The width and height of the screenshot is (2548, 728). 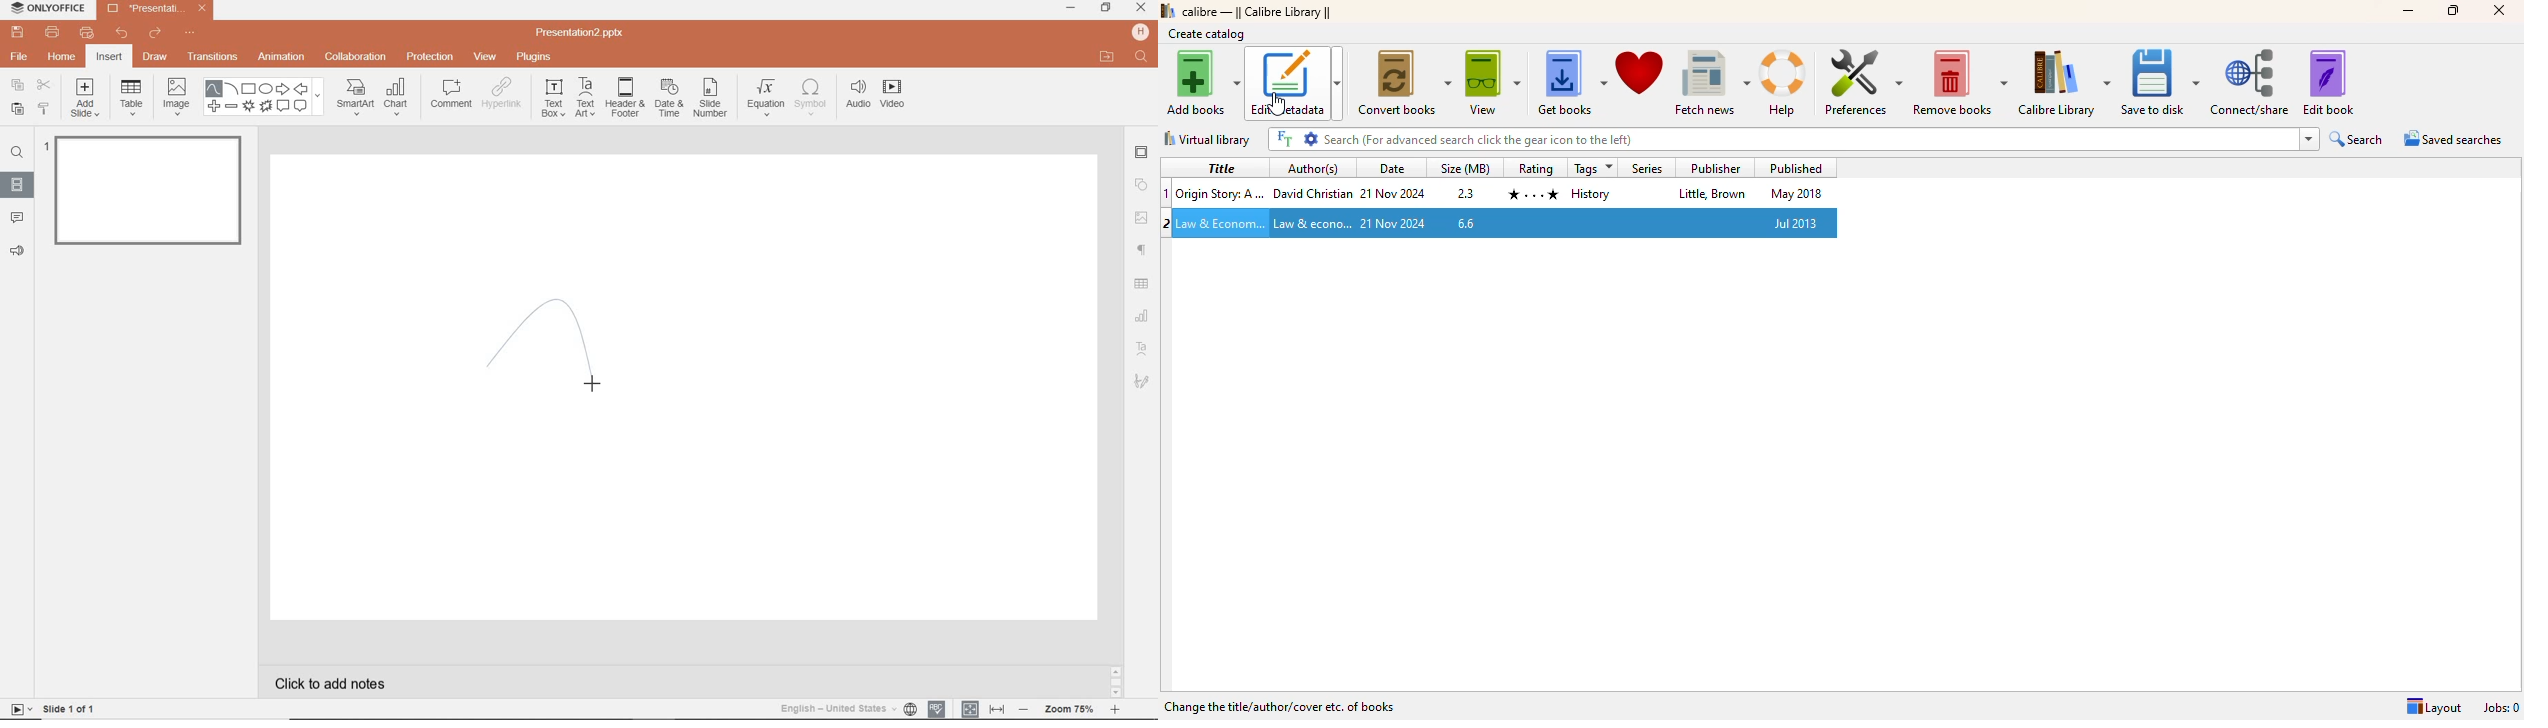 I want to click on cursor, so click(x=596, y=381).